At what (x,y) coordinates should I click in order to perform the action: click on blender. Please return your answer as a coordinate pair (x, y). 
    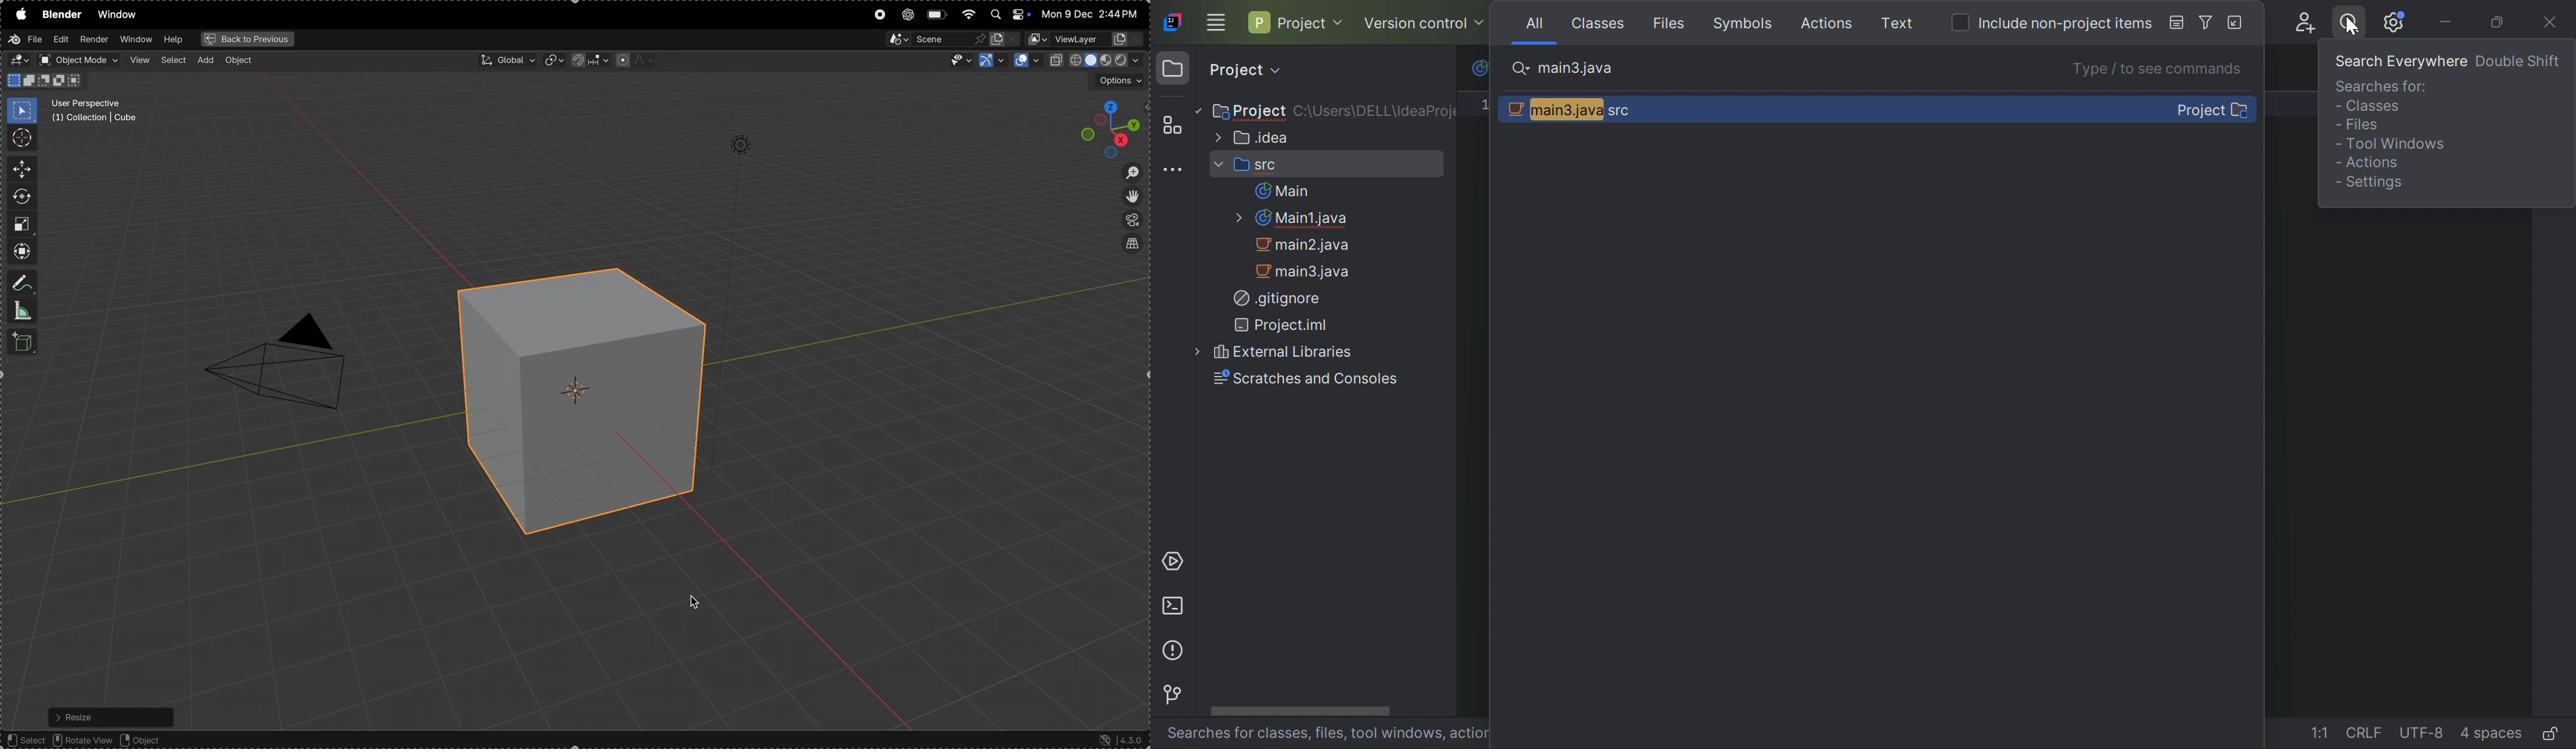
    Looking at the image, I should click on (61, 16).